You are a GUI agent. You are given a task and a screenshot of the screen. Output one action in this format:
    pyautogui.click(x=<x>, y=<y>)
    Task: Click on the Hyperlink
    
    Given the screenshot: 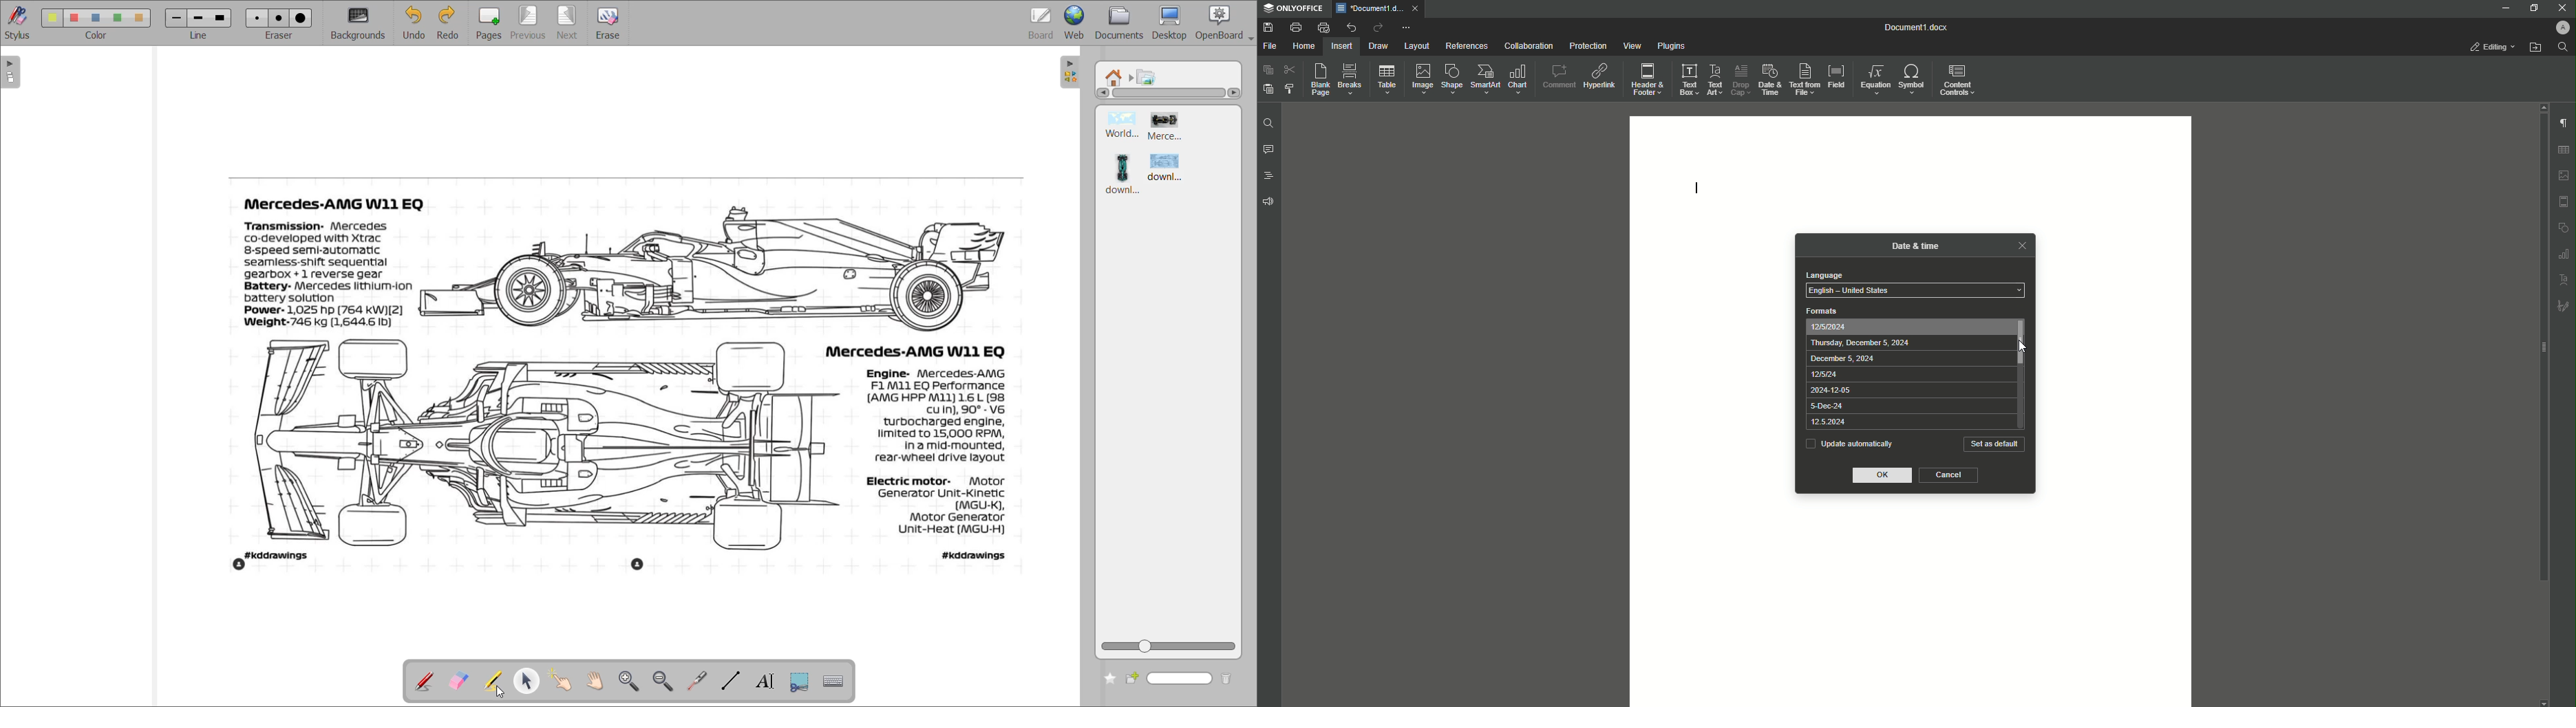 What is the action you would take?
    pyautogui.click(x=1599, y=74)
    